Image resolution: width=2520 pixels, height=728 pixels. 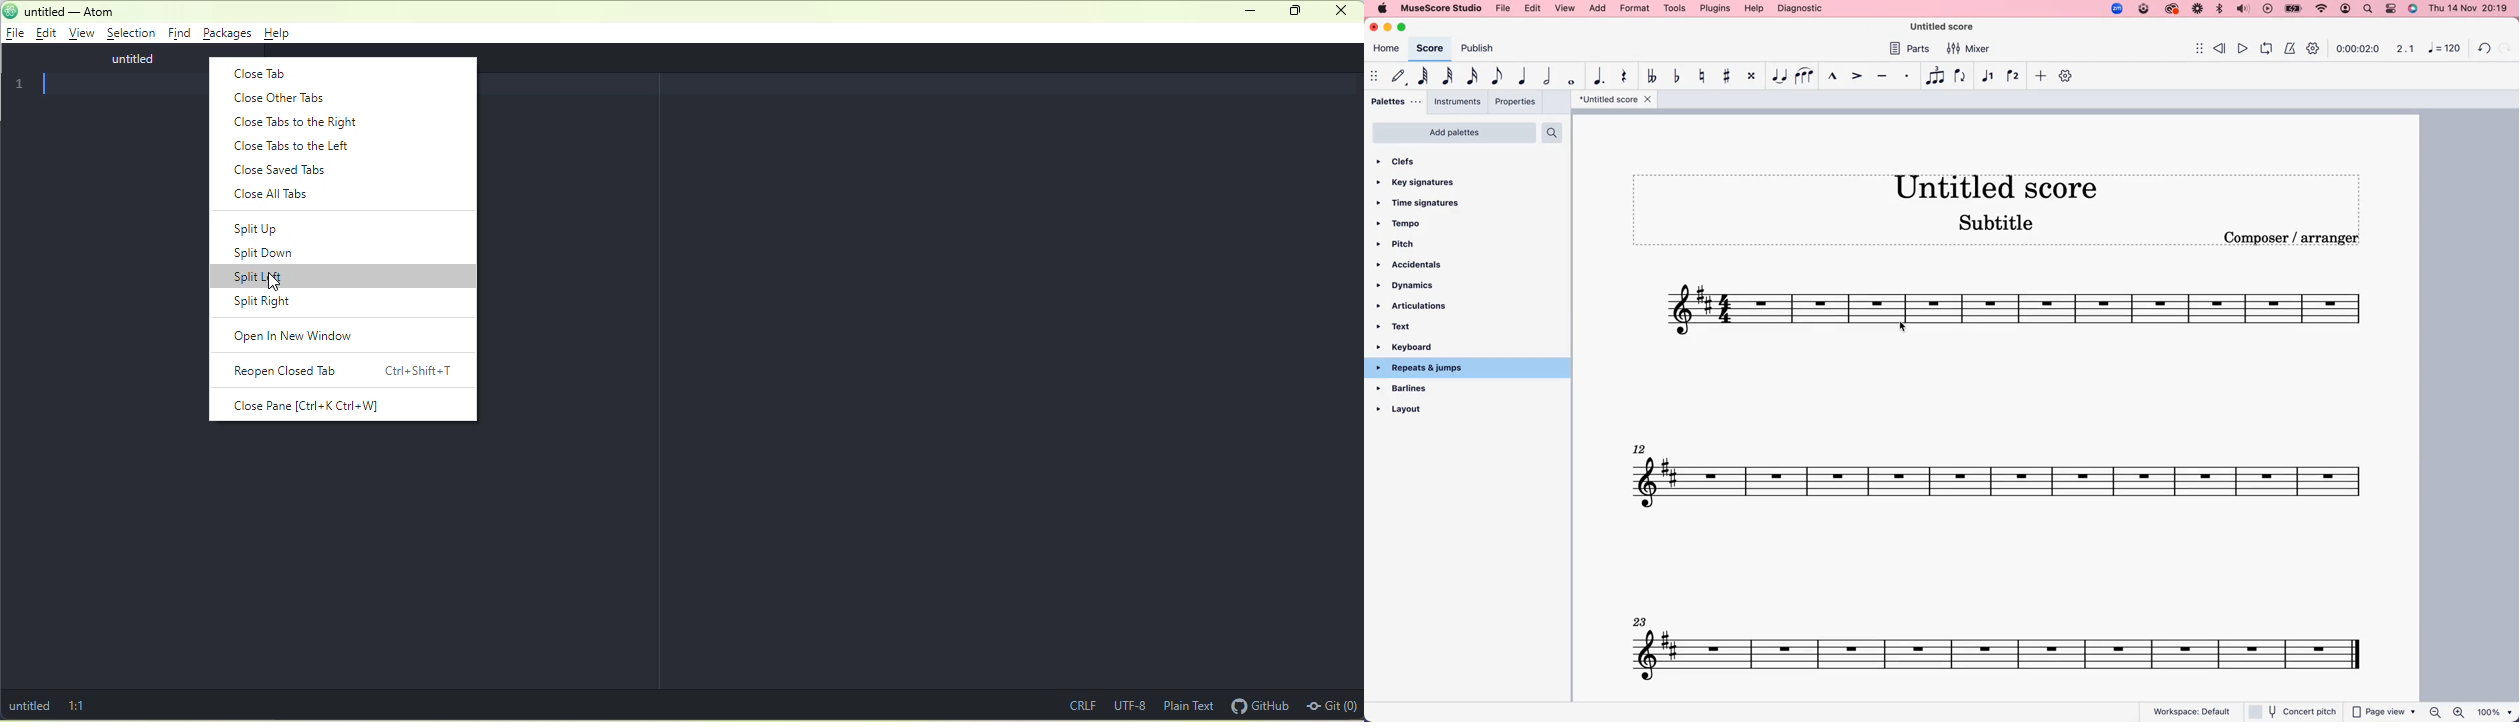 What do you see at coordinates (1405, 245) in the screenshot?
I see `pitch` at bounding box center [1405, 245].